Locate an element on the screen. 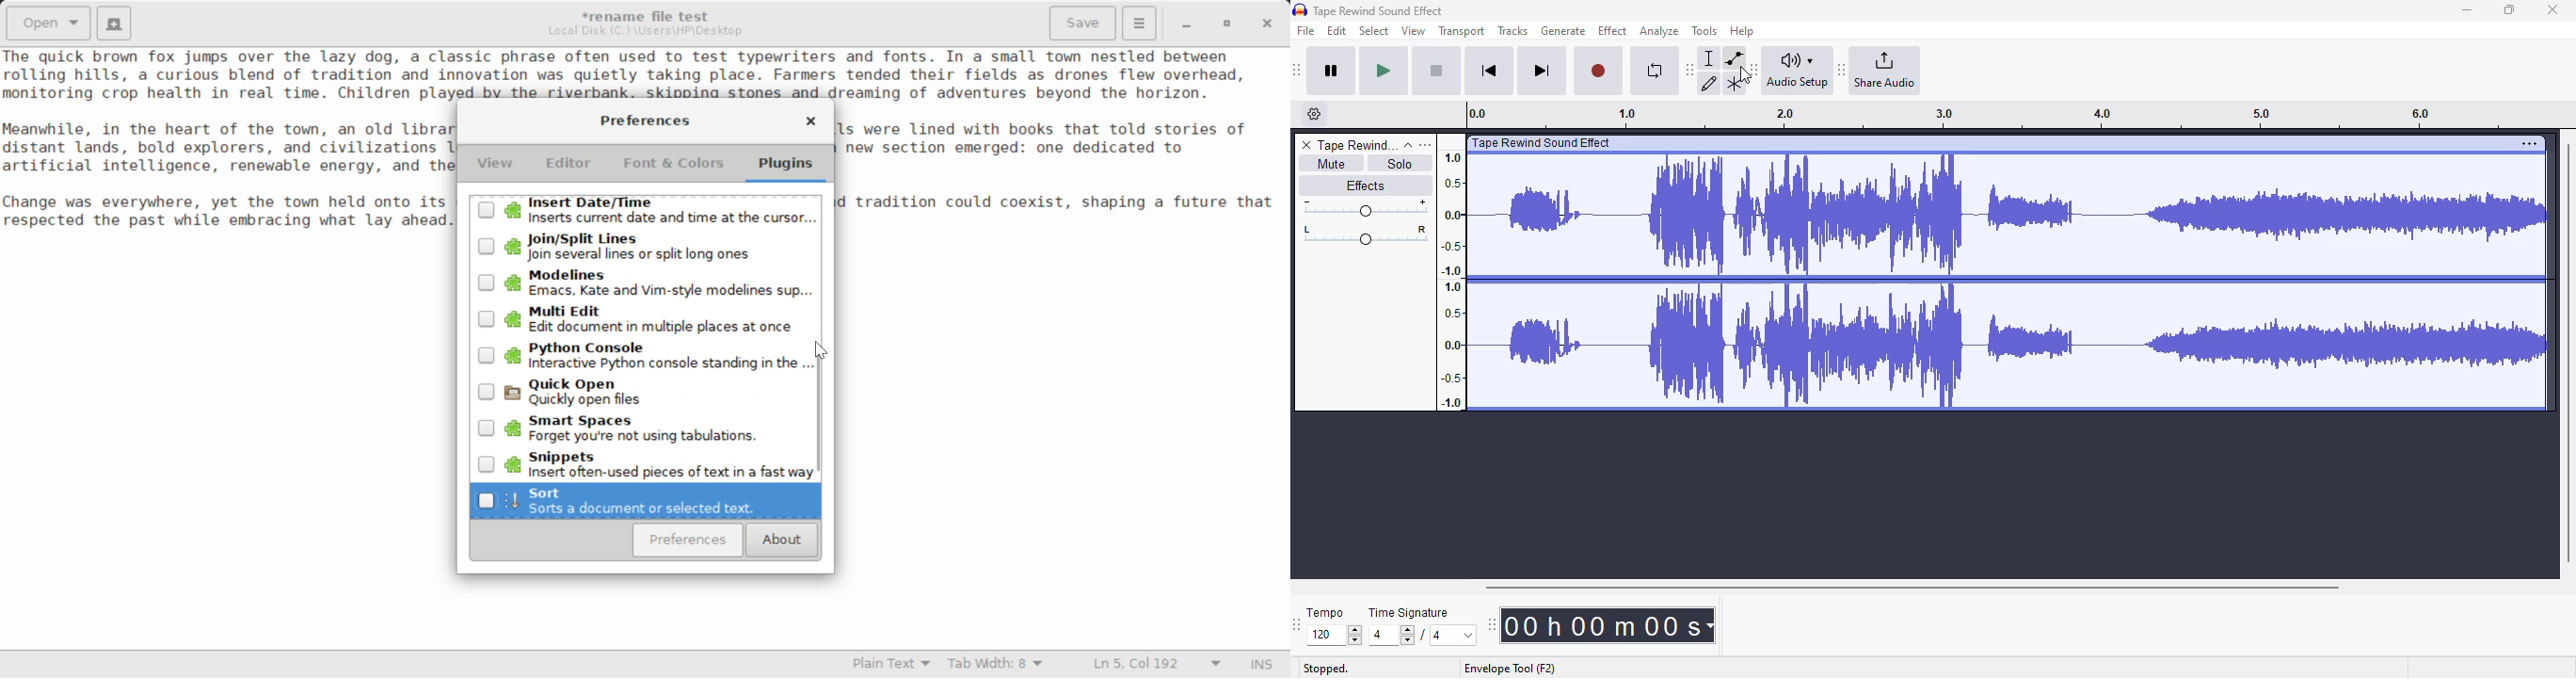  Quickly Open Plugin Button Unselected is located at coordinates (650, 397).